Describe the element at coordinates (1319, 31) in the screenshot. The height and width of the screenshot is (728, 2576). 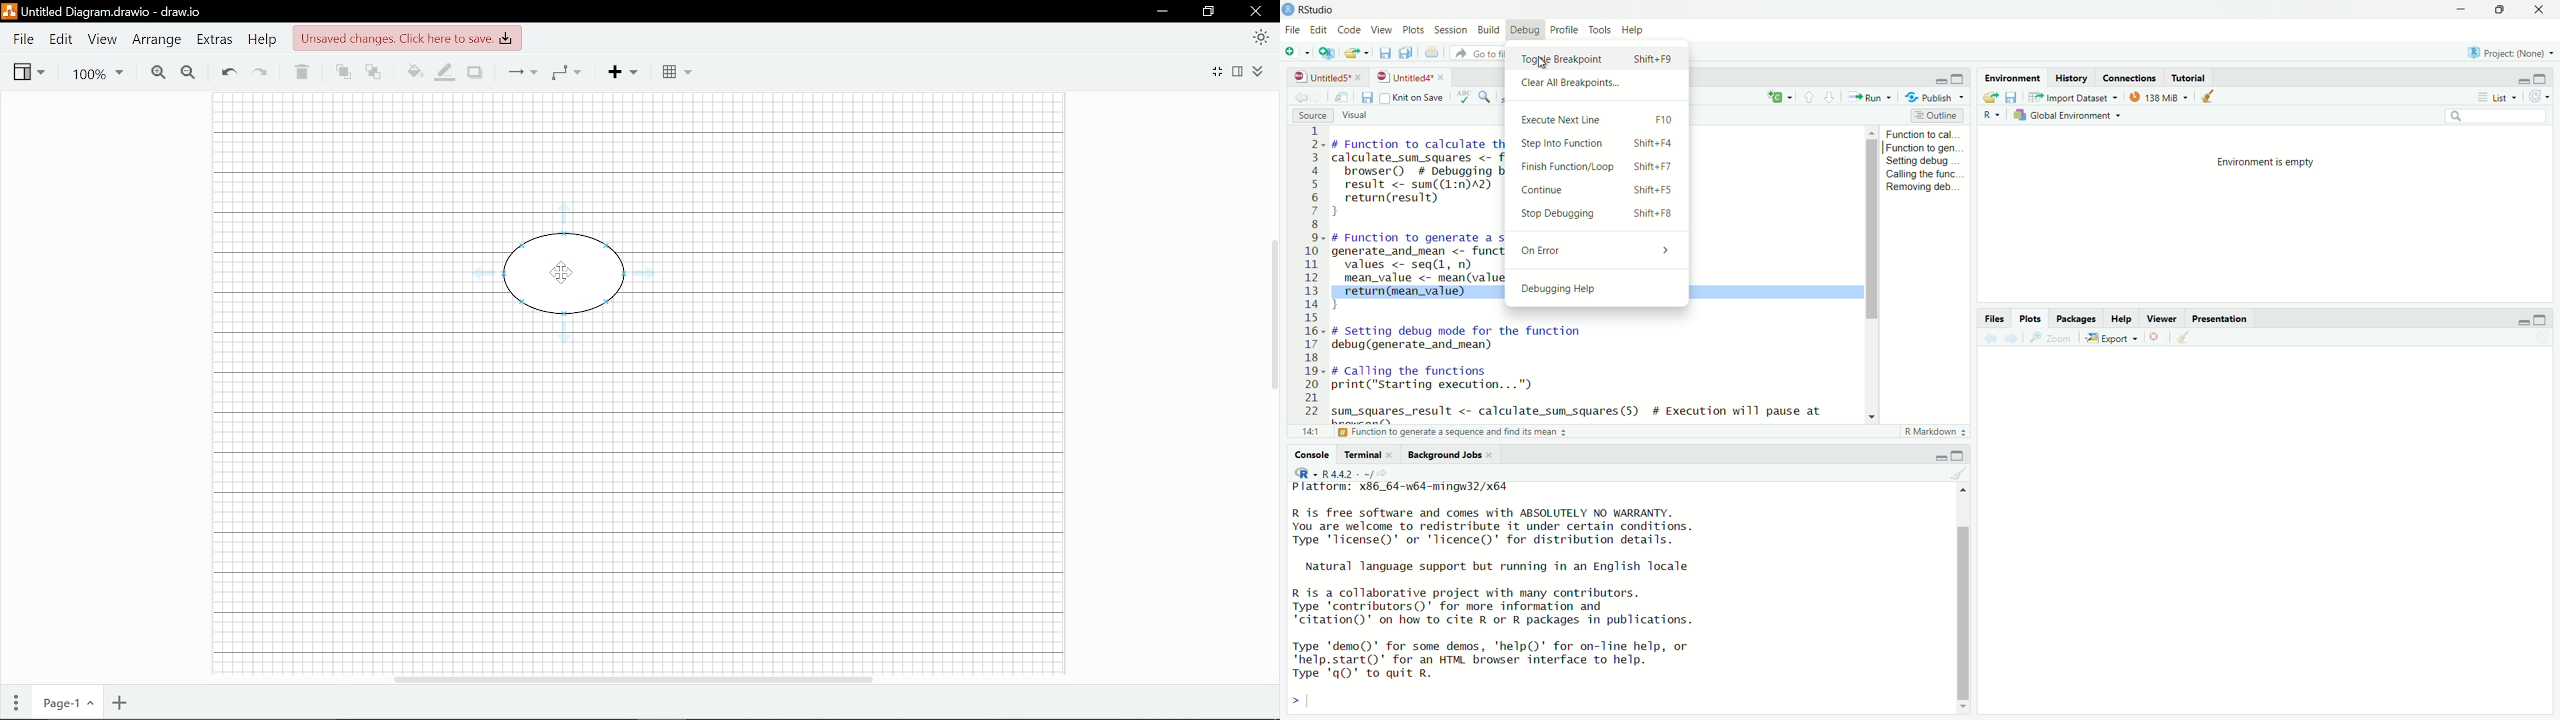
I see `edit` at that location.